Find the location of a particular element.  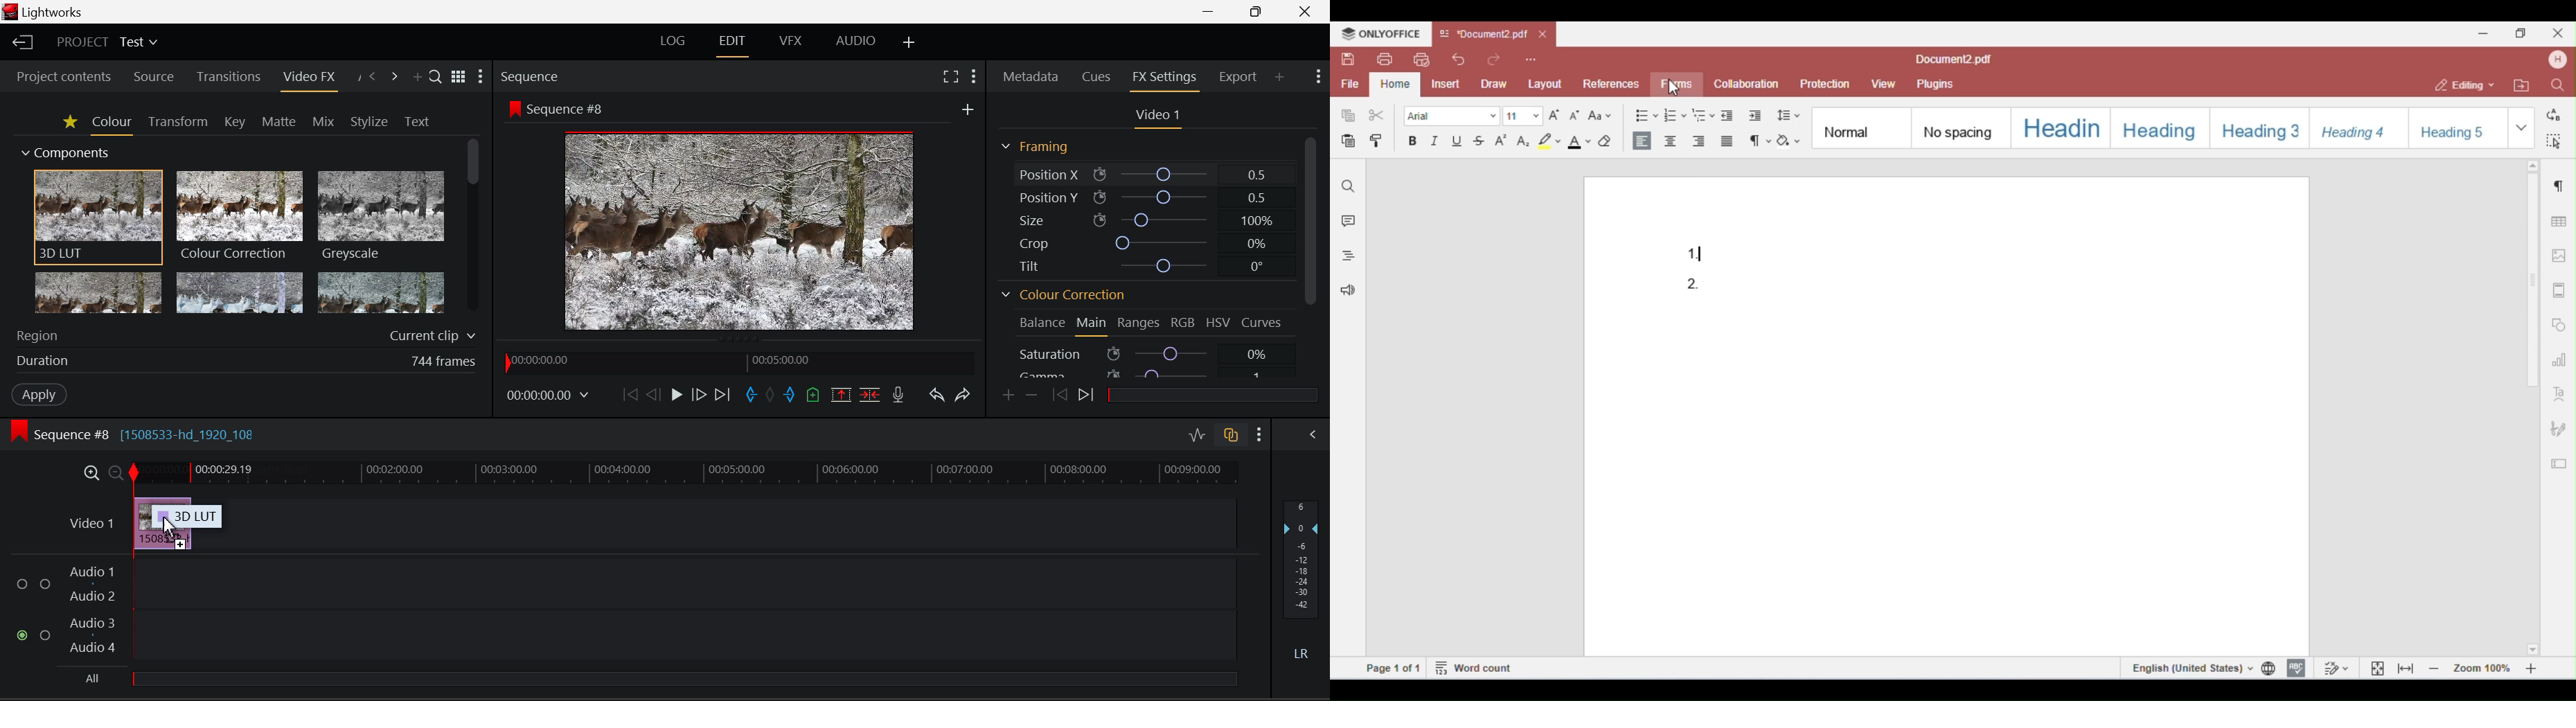

Gamma is located at coordinates (1148, 371).